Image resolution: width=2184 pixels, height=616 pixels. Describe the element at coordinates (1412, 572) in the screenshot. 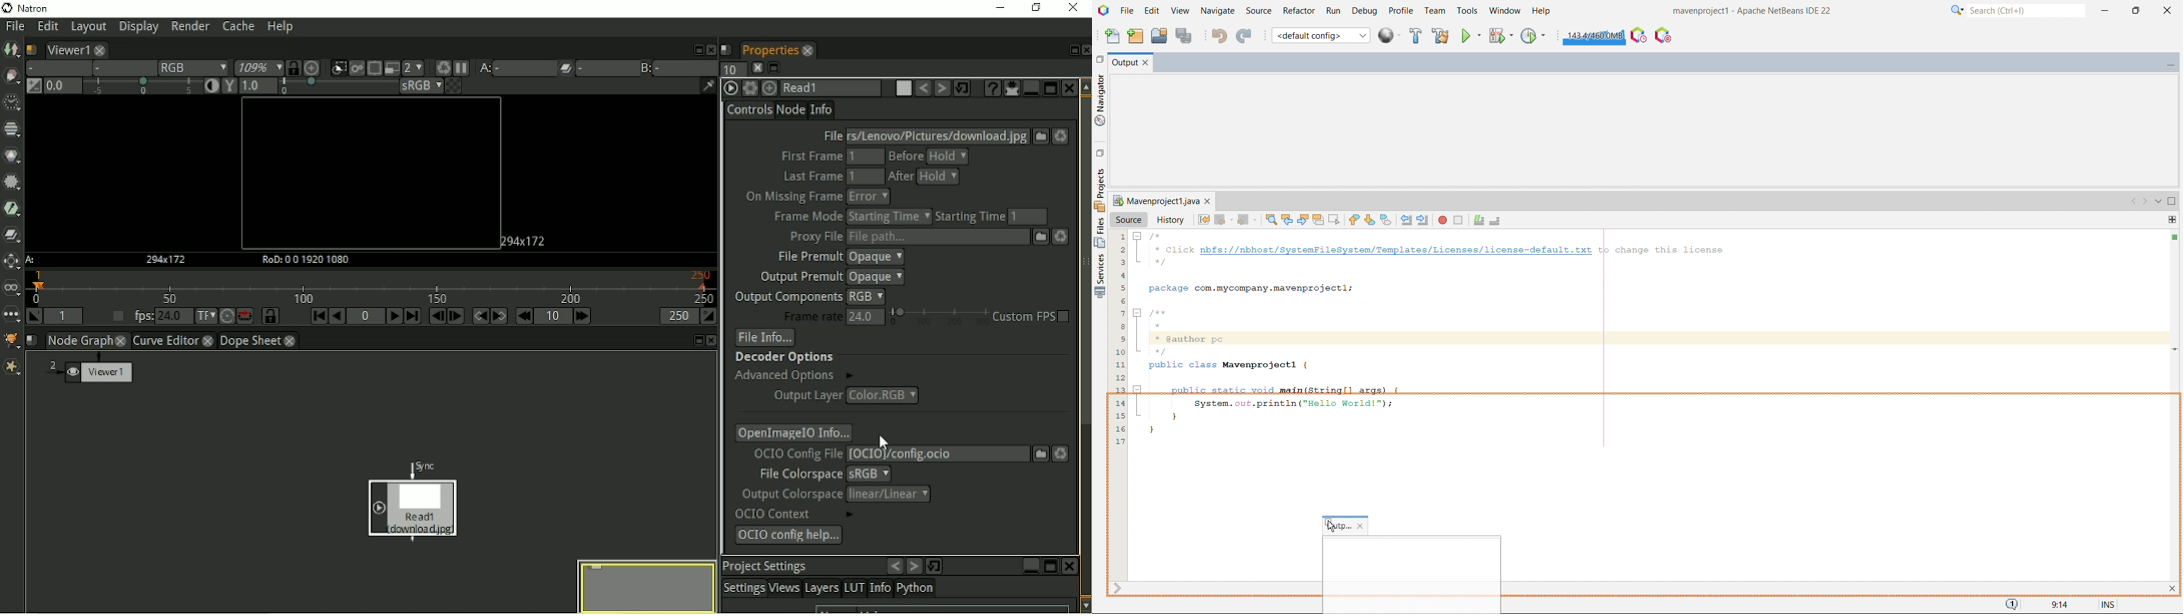

I see `Preview box` at that location.